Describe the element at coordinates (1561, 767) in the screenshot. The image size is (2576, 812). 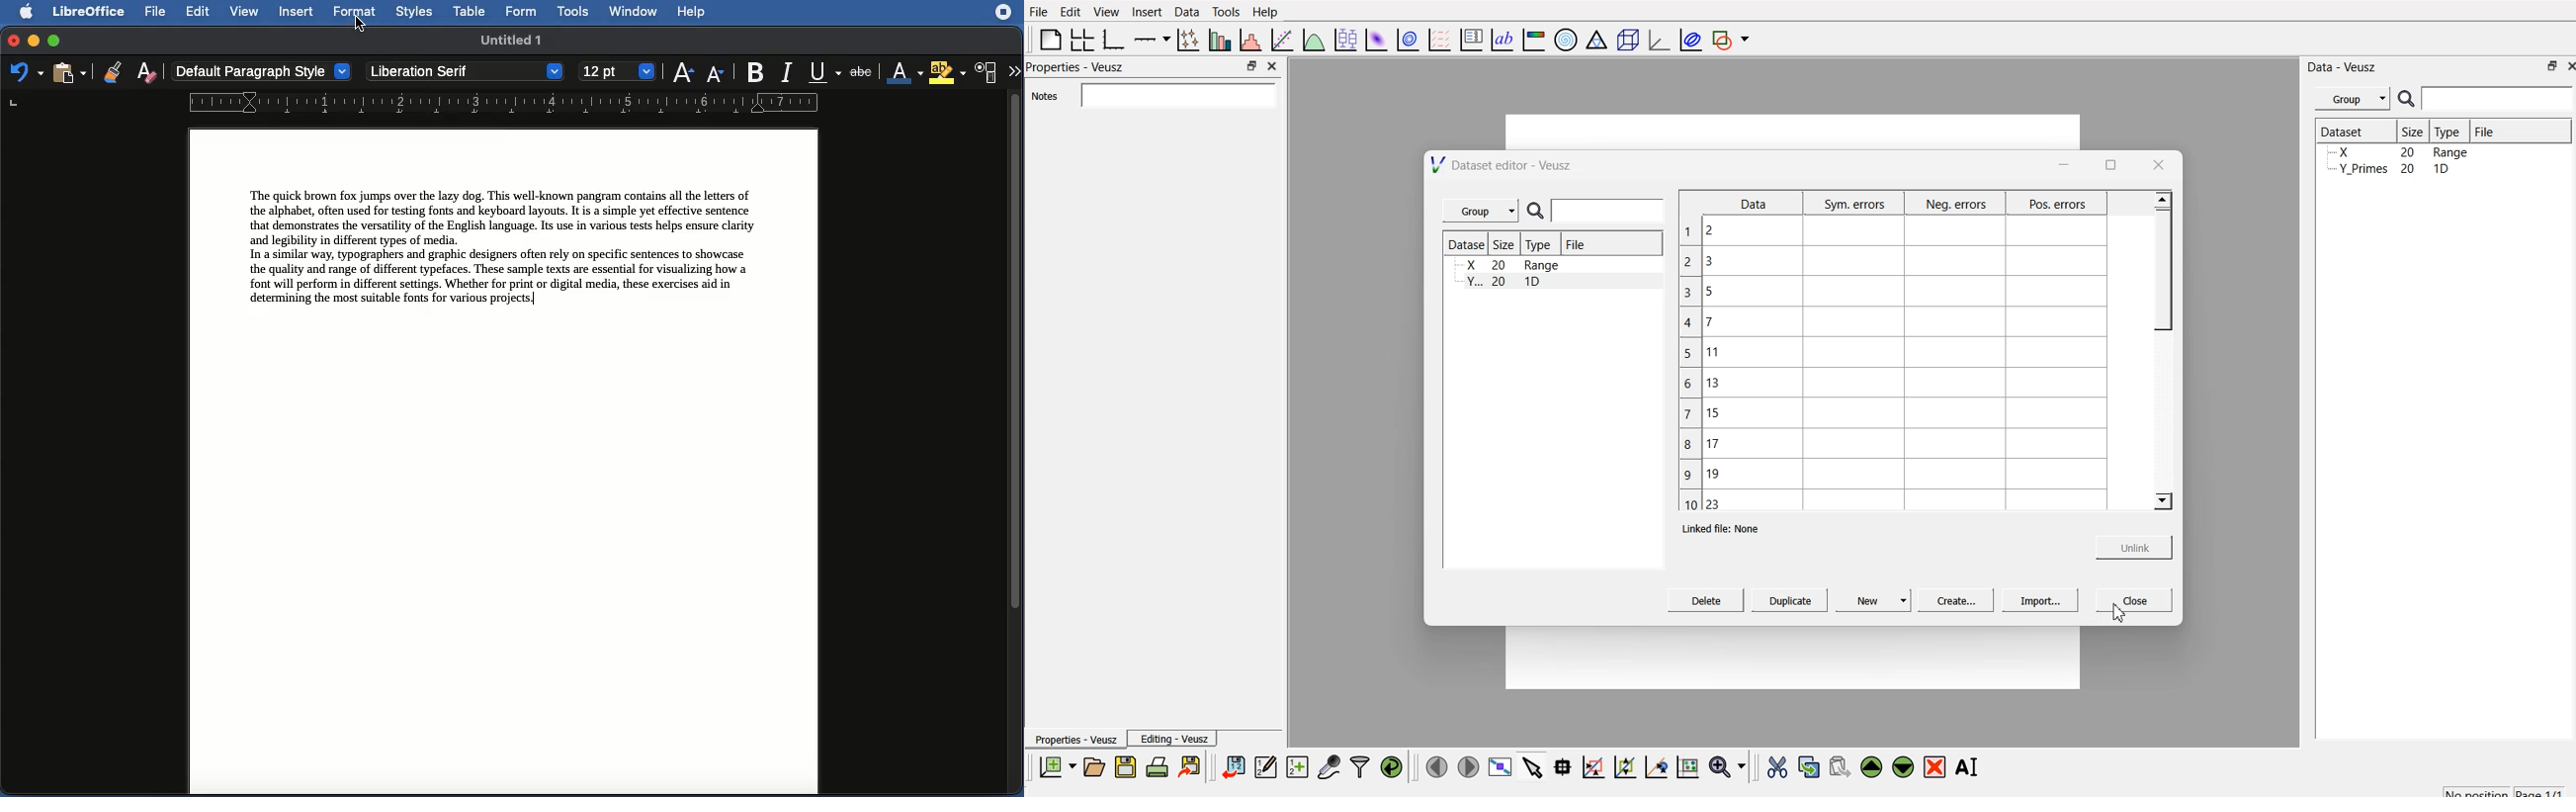
I see `read datapoint on graph` at that location.